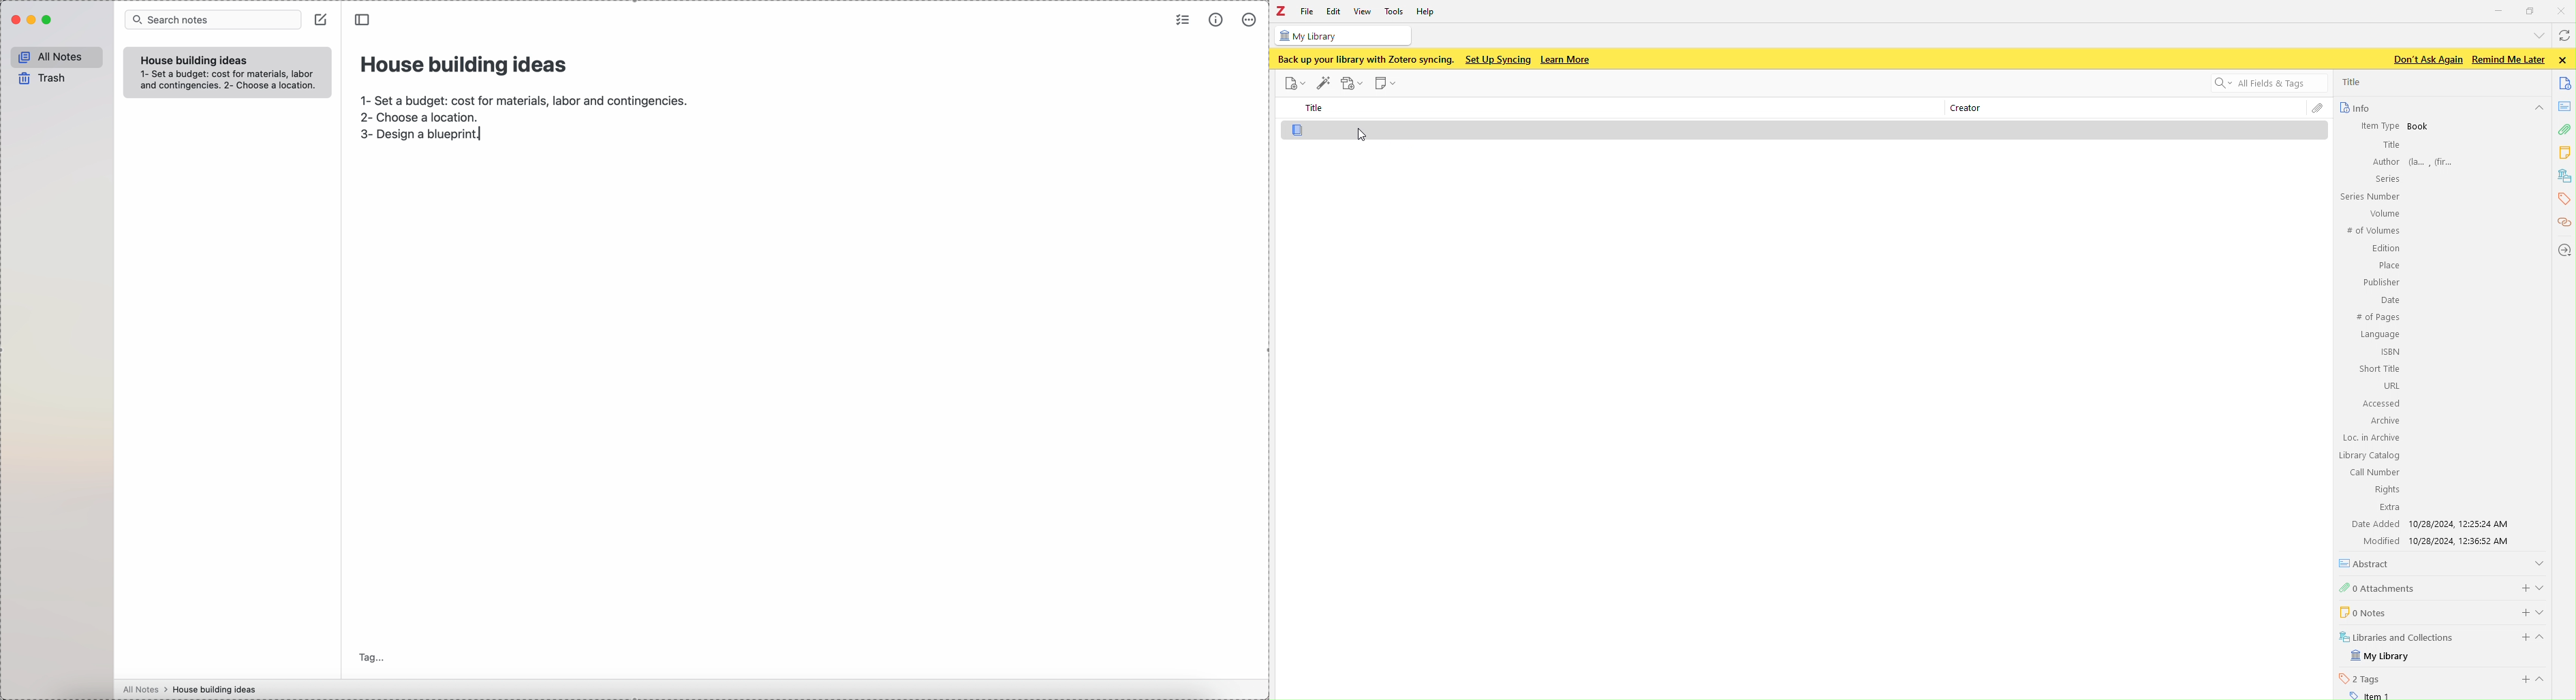 This screenshot has height=700, width=2576. What do you see at coordinates (1962, 110) in the screenshot?
I see `Creator` at bounding box center [1962, 110].